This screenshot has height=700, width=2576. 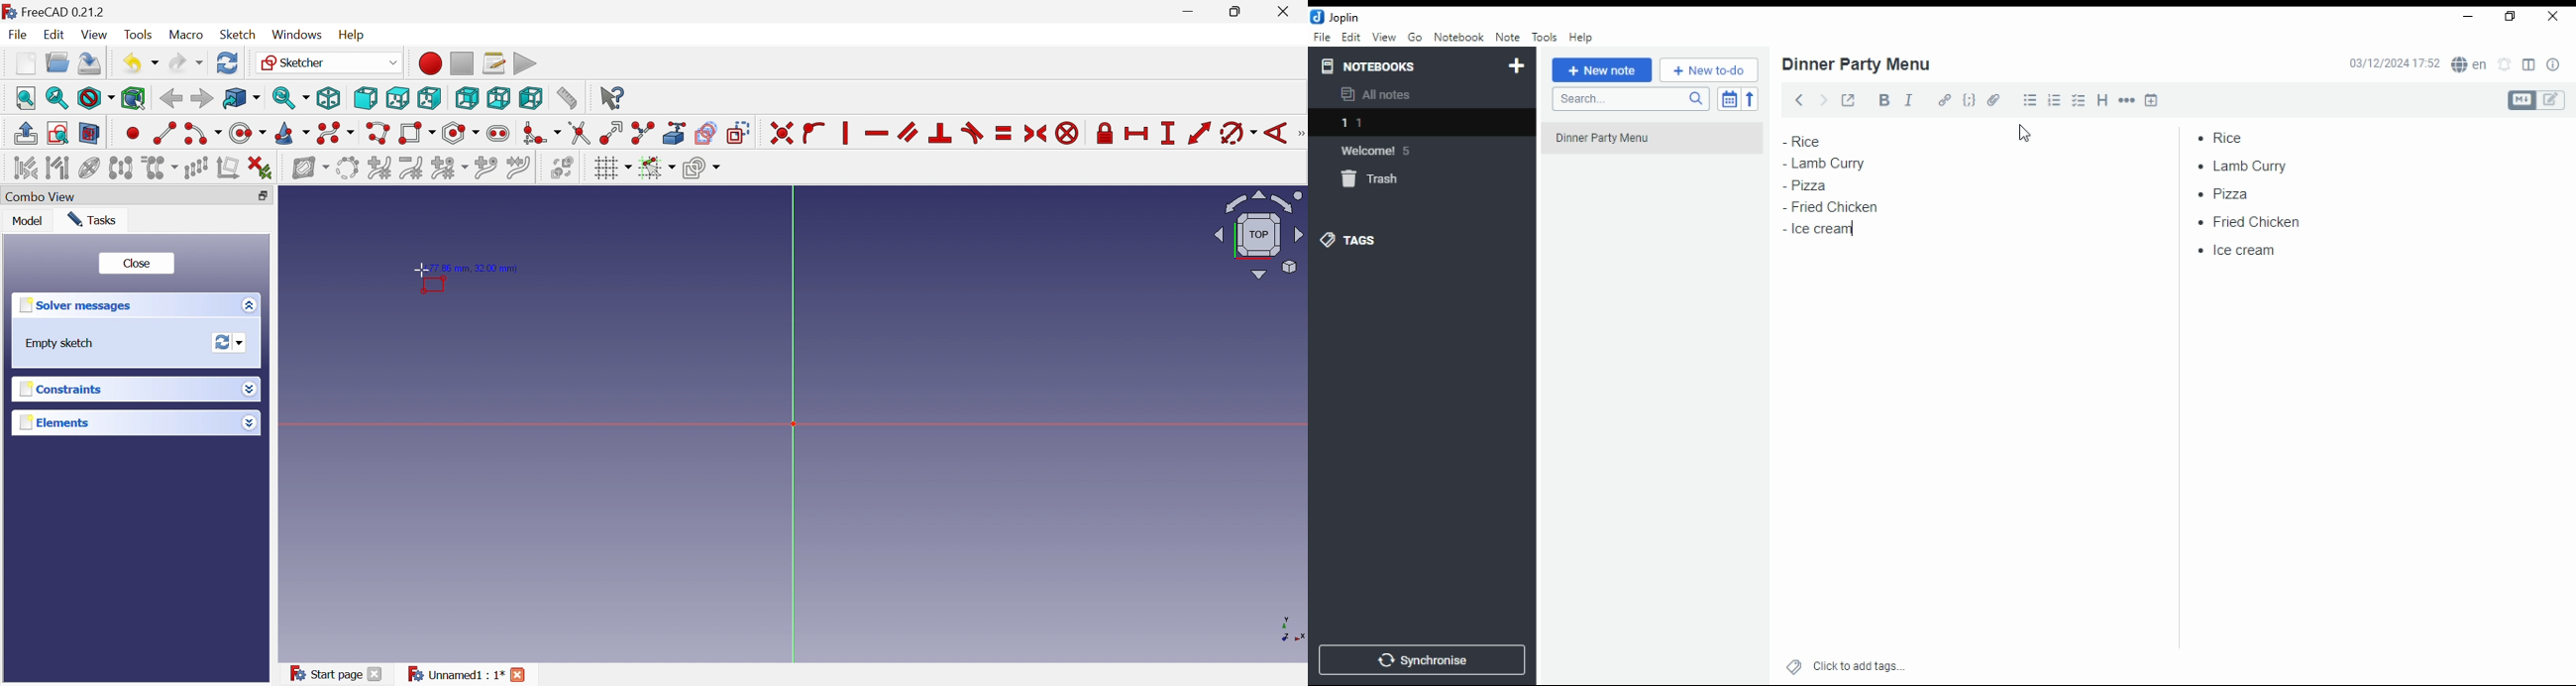 I want to click on italics, so click(x=1909, y=99).